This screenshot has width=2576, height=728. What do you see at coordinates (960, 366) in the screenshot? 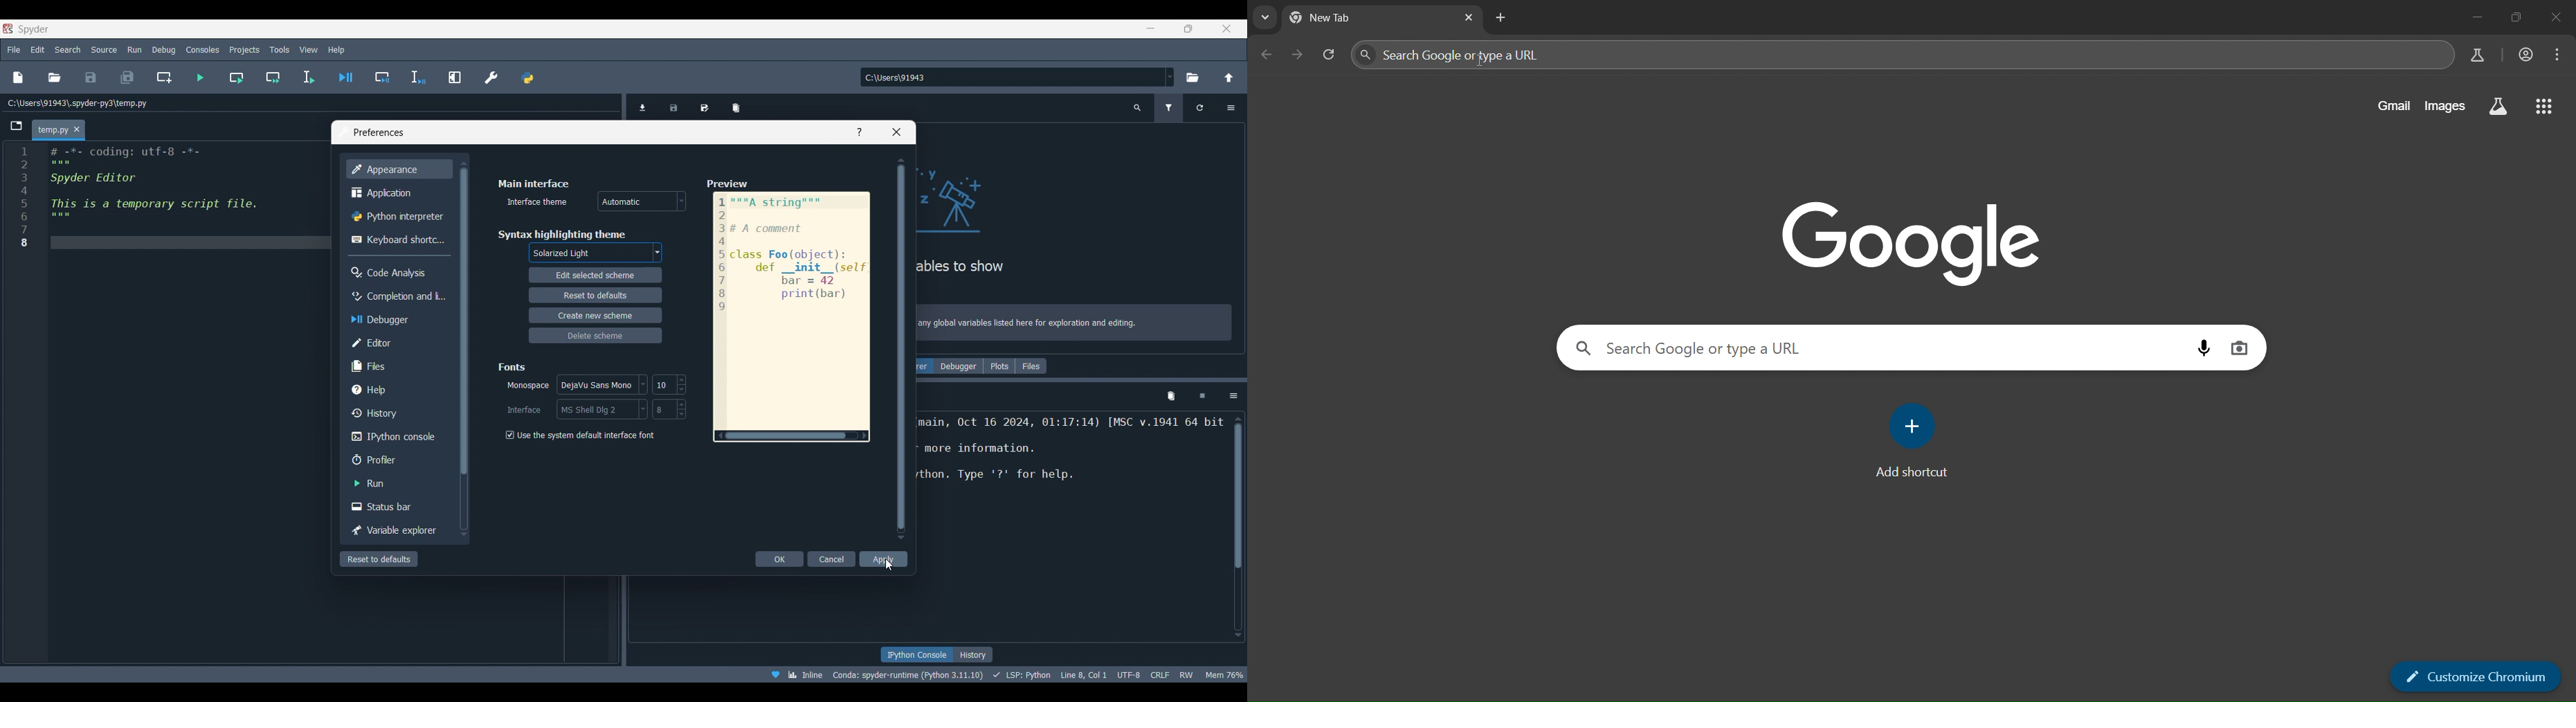
I see `Debugger` at bounding box center [960, 366].